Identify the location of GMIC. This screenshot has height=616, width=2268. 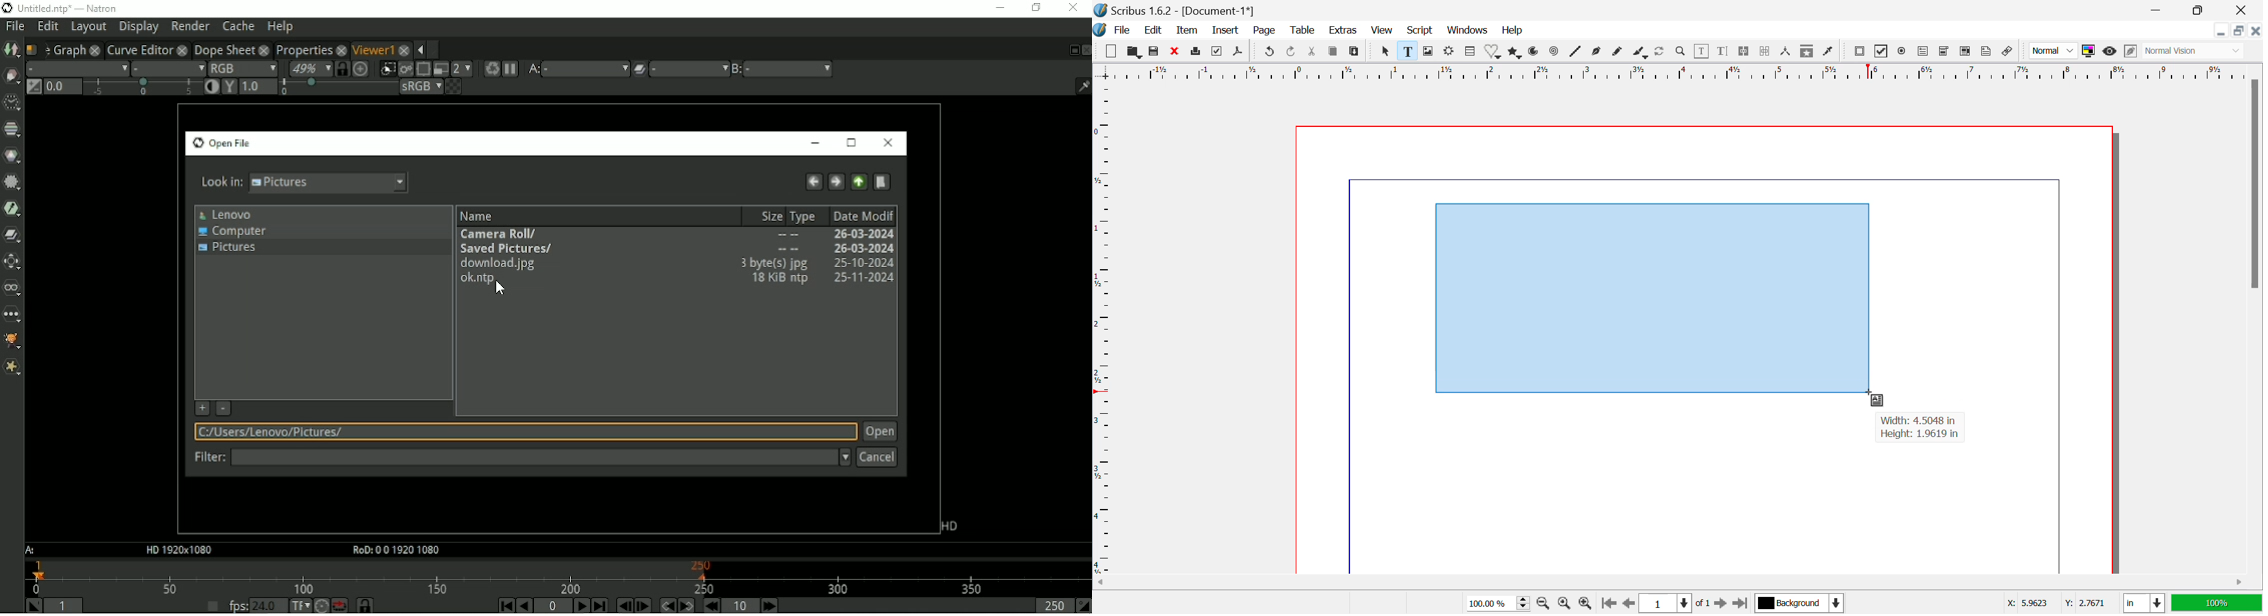
(13, 342).